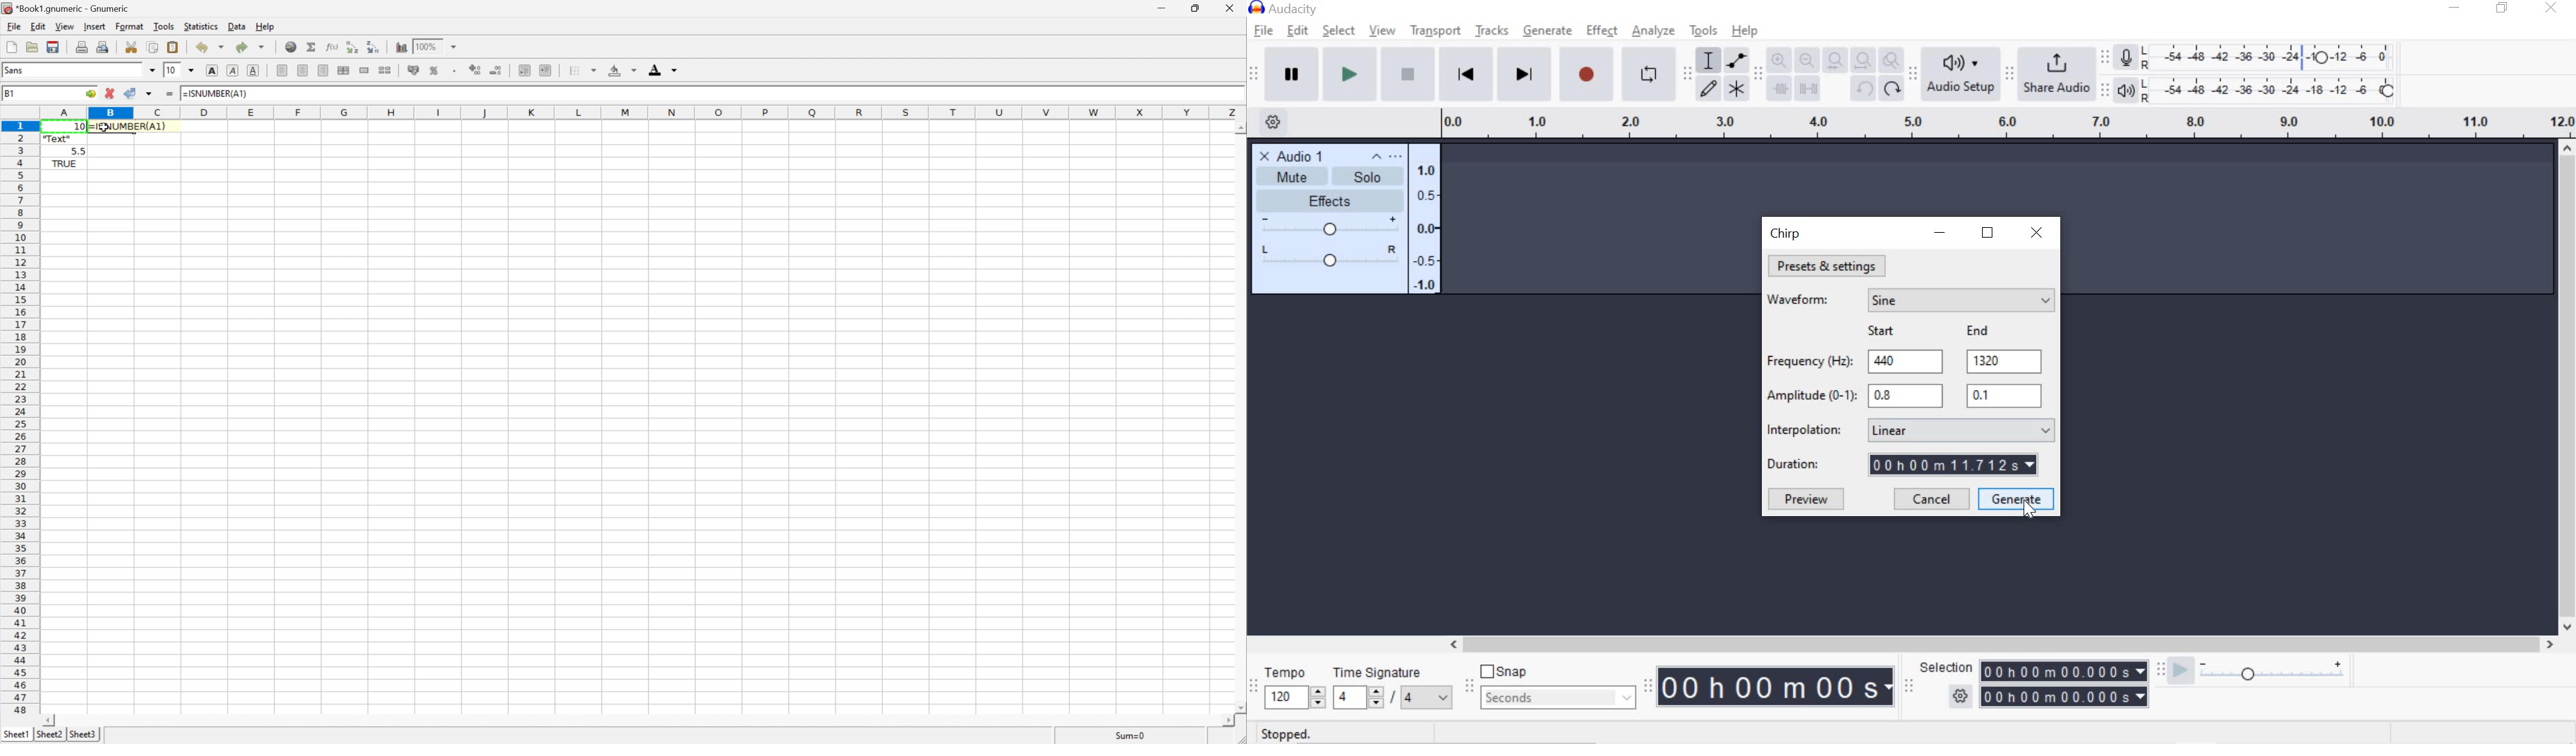 This screenshot has height=756, width=2576. Describe the element at coordinates (1804, 430) in the screenshot. I see `Interpolation` at that location.